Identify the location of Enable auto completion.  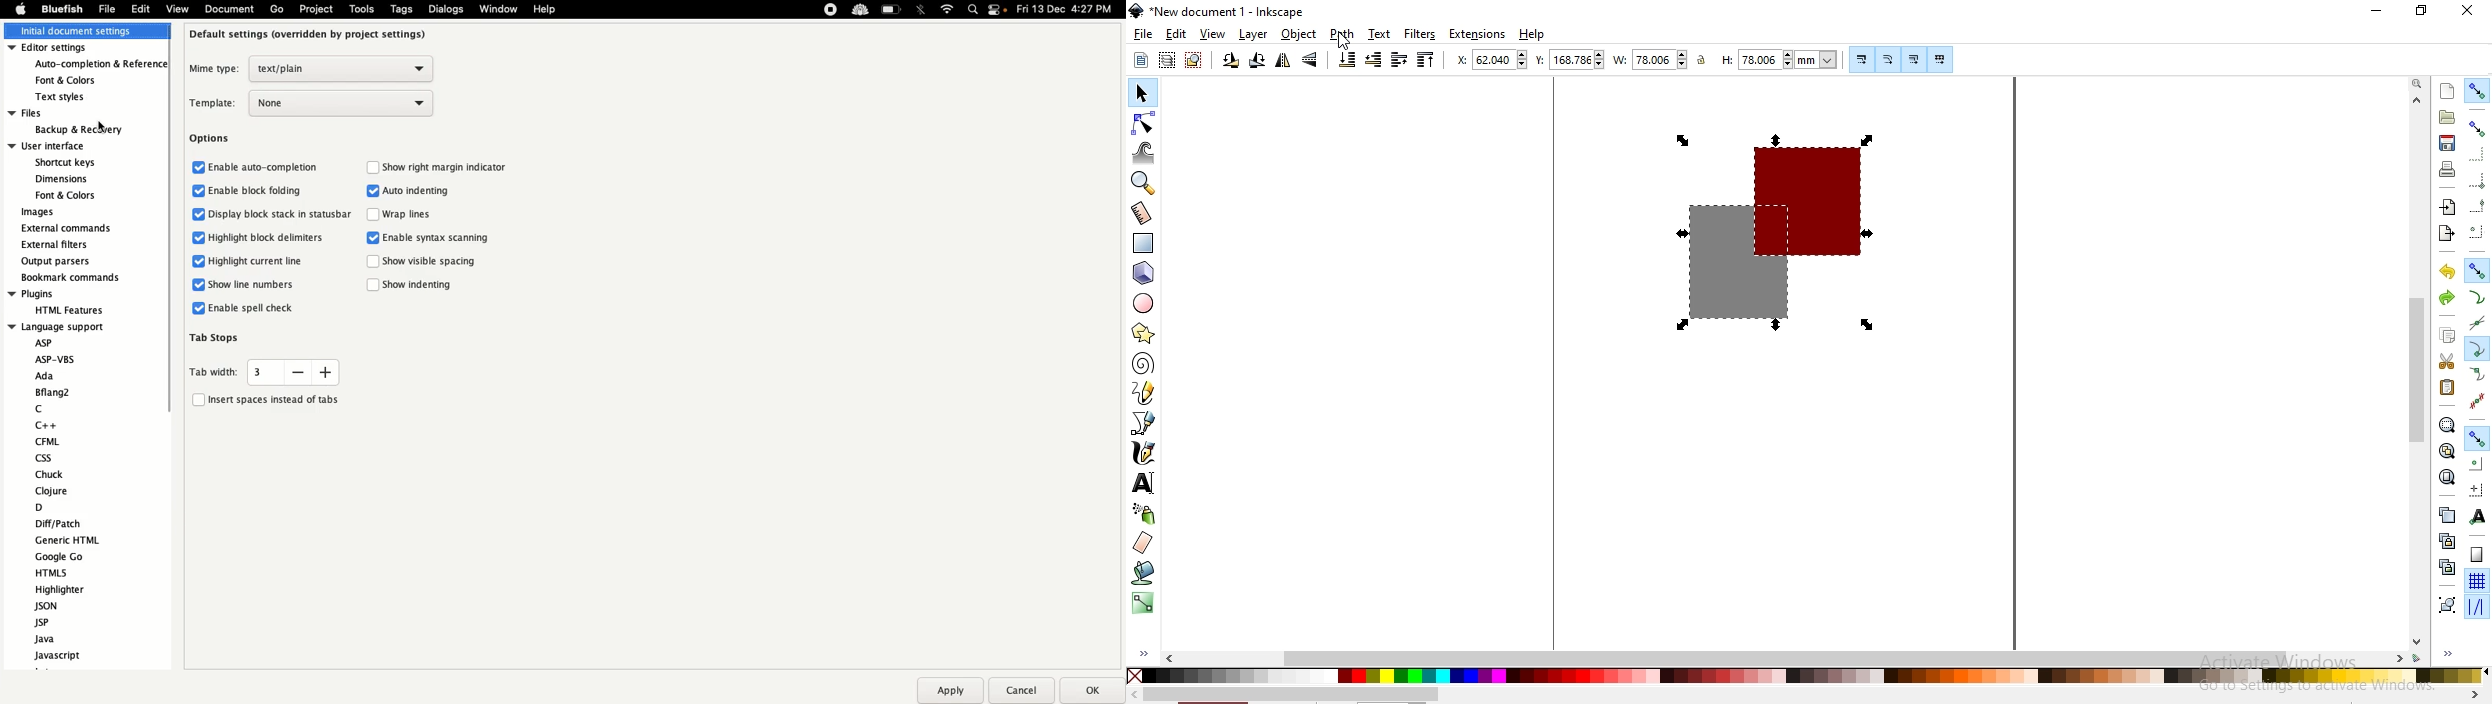
(256, 167).